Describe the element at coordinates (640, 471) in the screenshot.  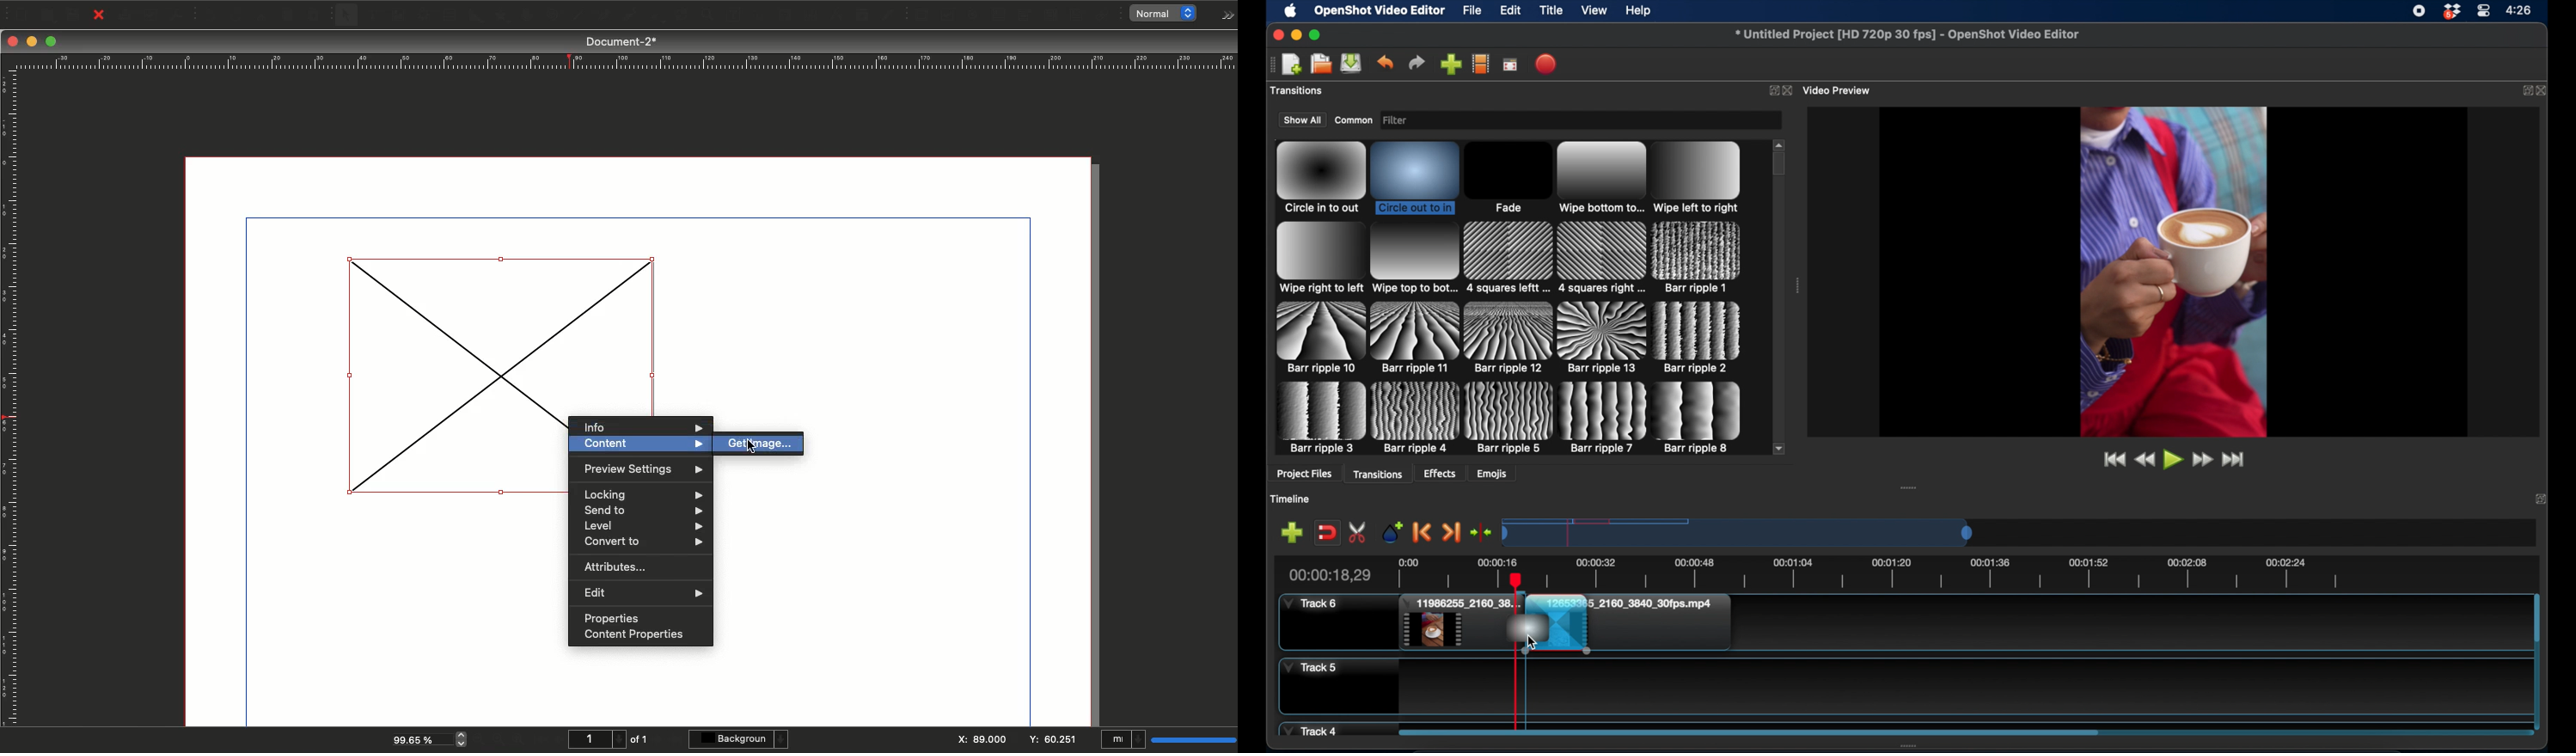
I see `Preview settings` at that location.